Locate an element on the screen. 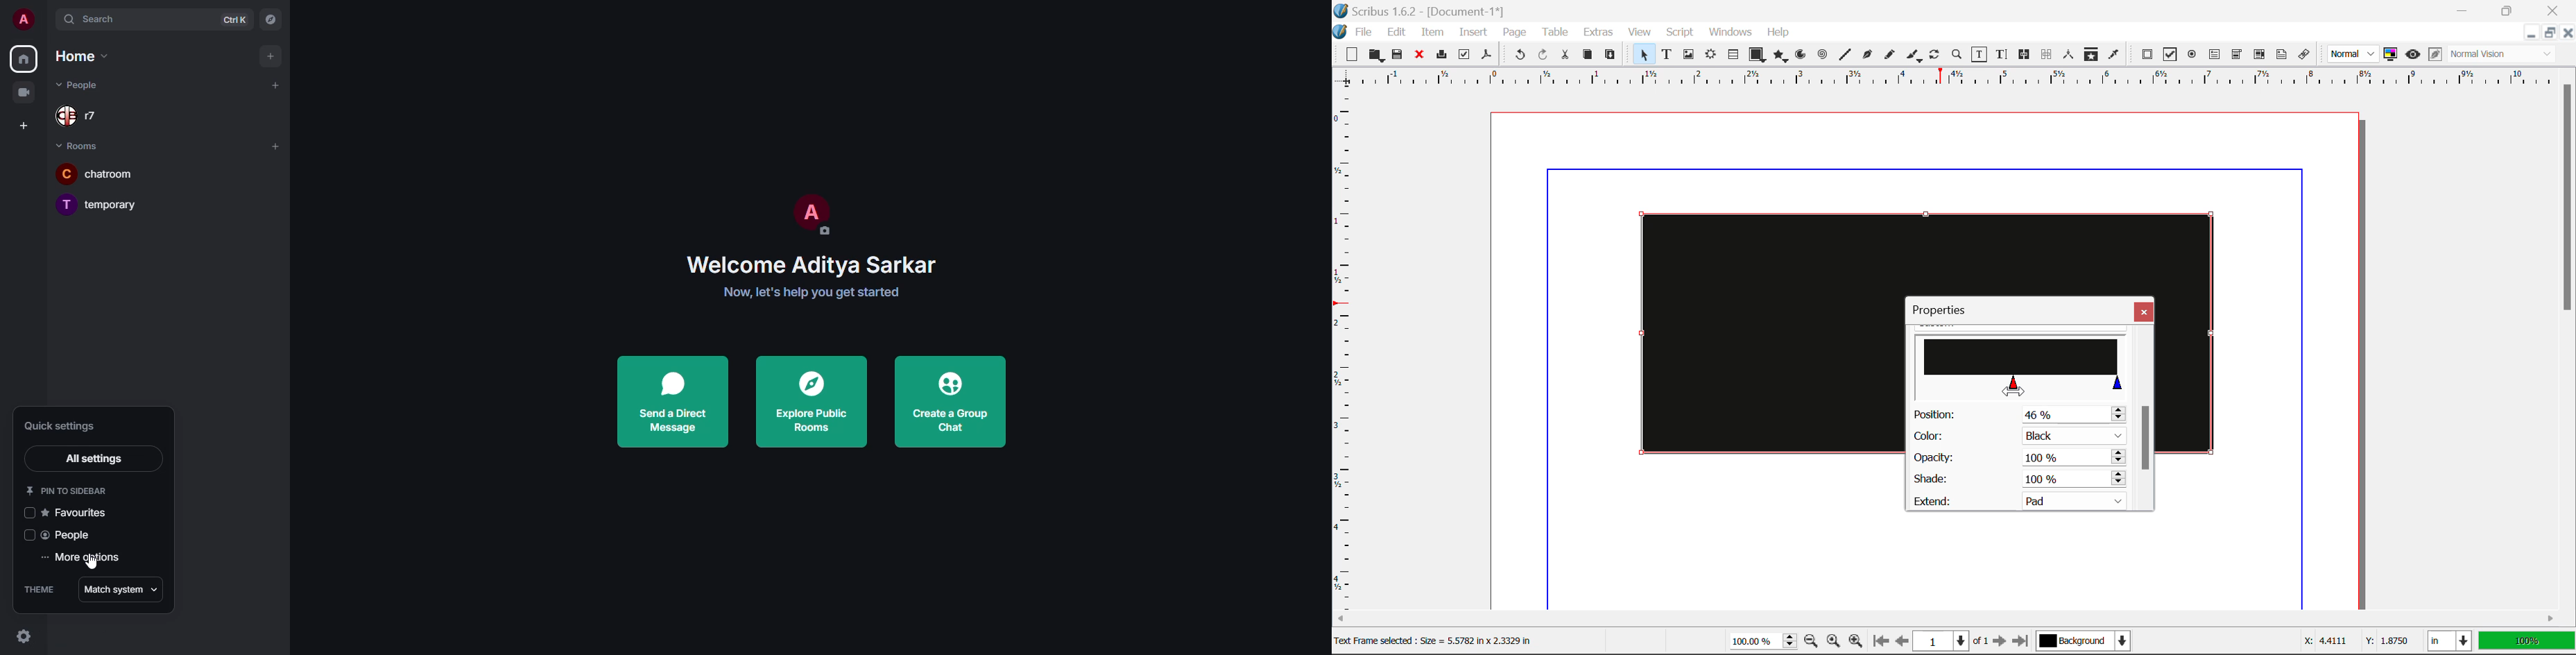 This screenshot has width=2576, height=672. video room is located at coordinates (24, 91).